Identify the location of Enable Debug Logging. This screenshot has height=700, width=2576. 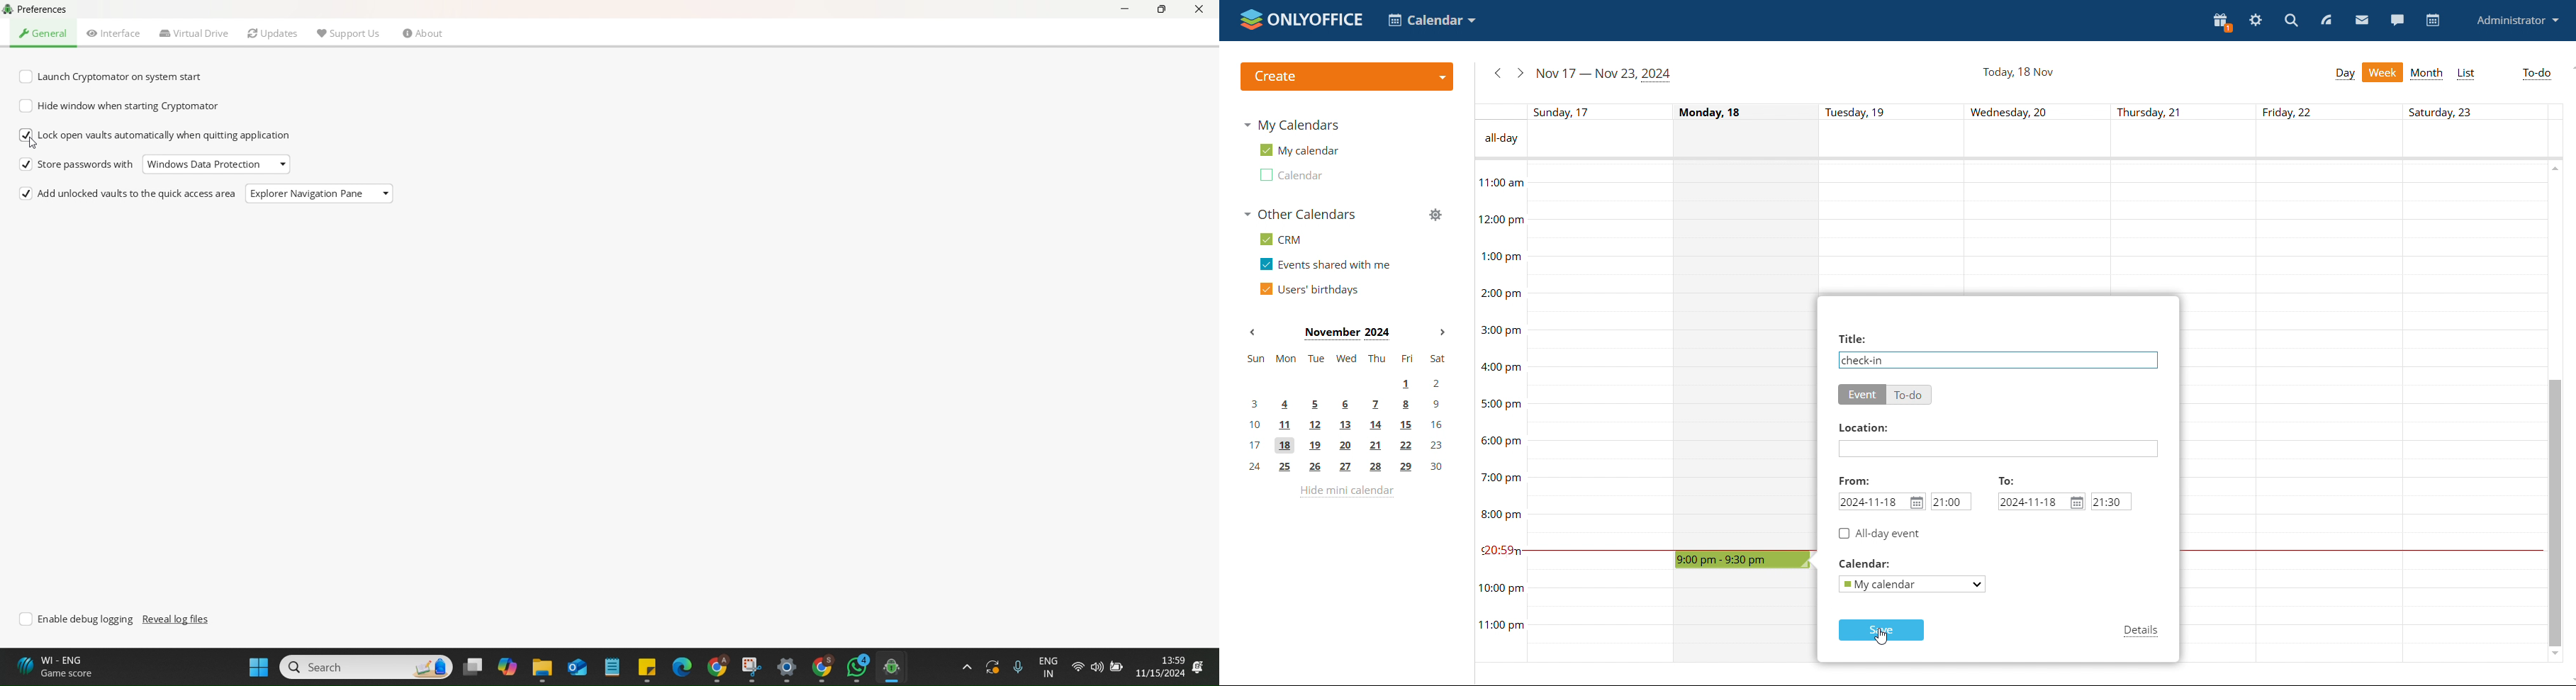
(79, 619).